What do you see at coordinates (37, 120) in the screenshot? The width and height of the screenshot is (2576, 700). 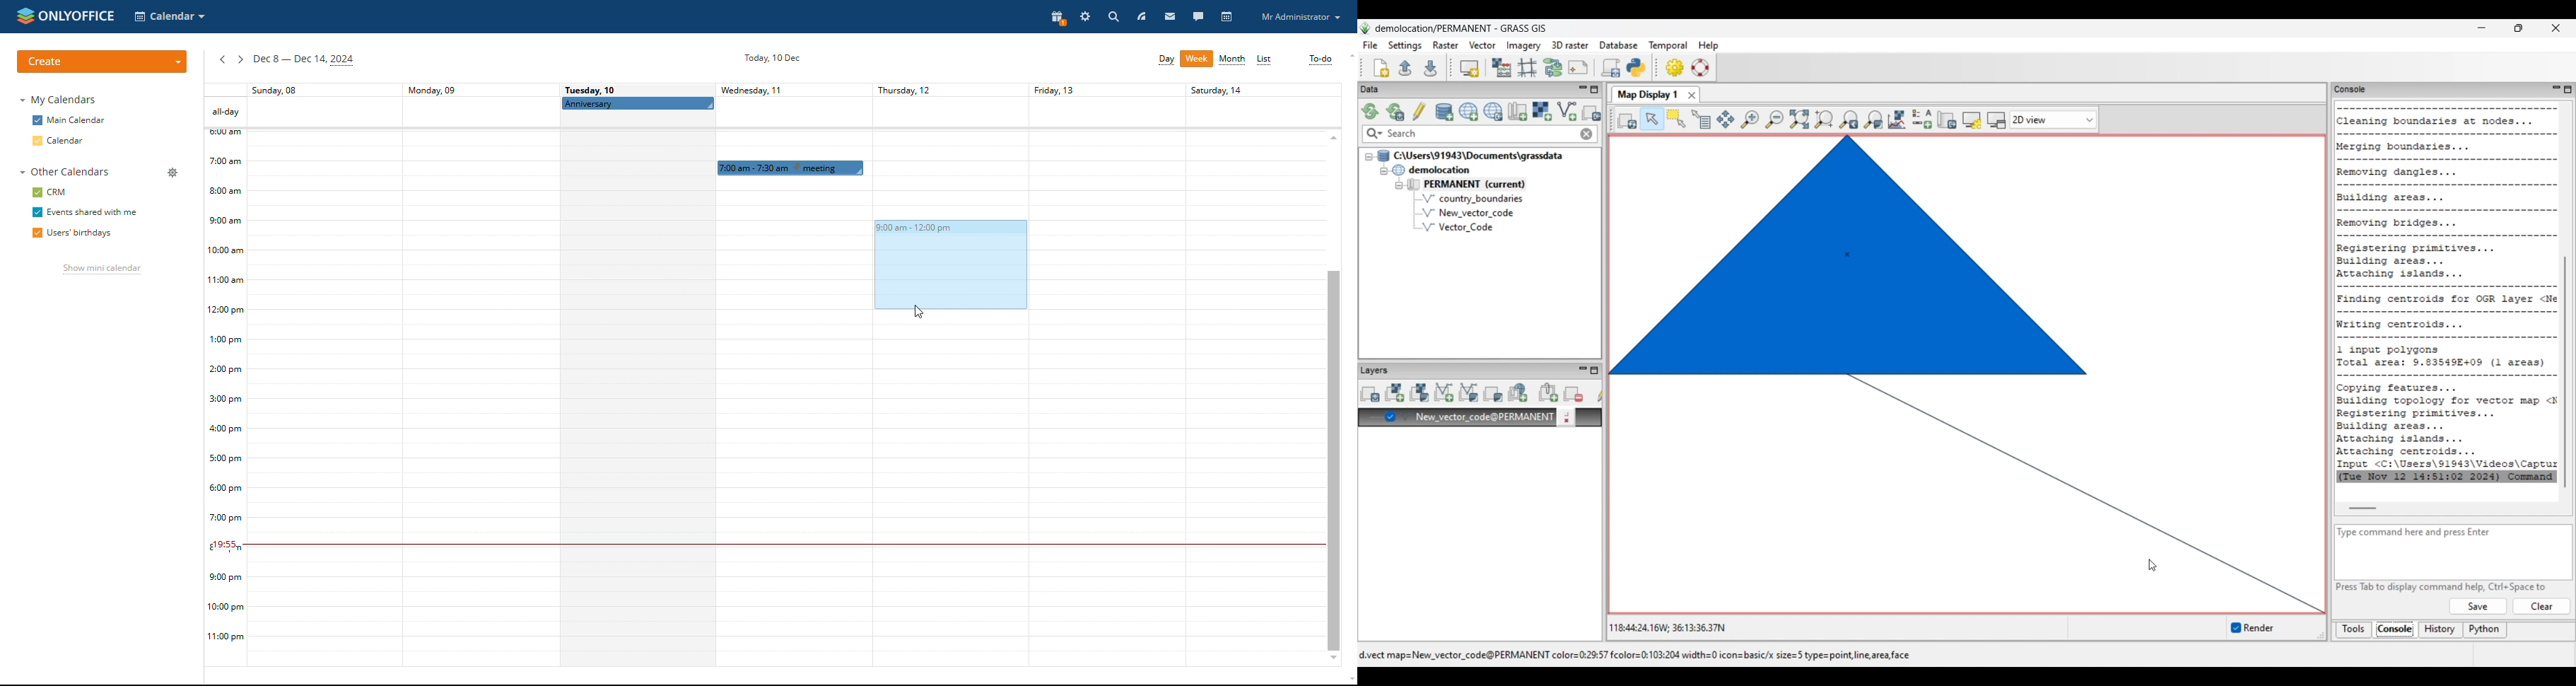 I see `checkbox` at bounding box center [37, 120].